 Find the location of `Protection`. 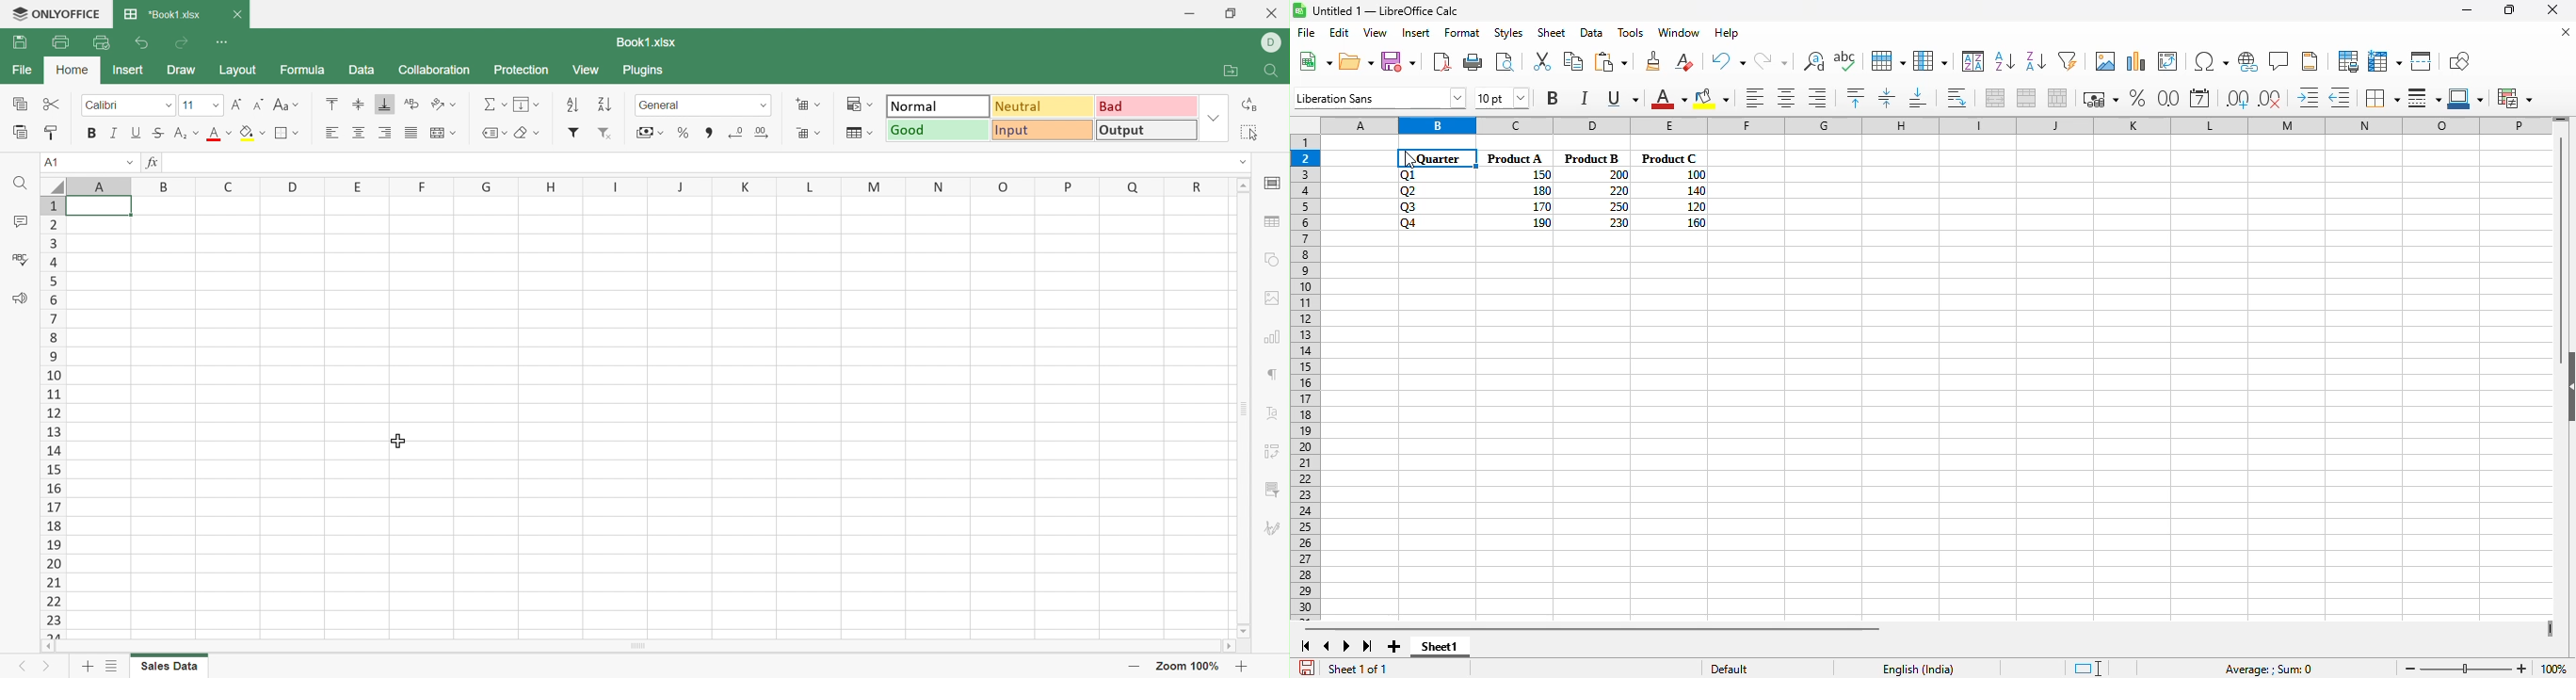

Protection is located at coordinates (523, 69).